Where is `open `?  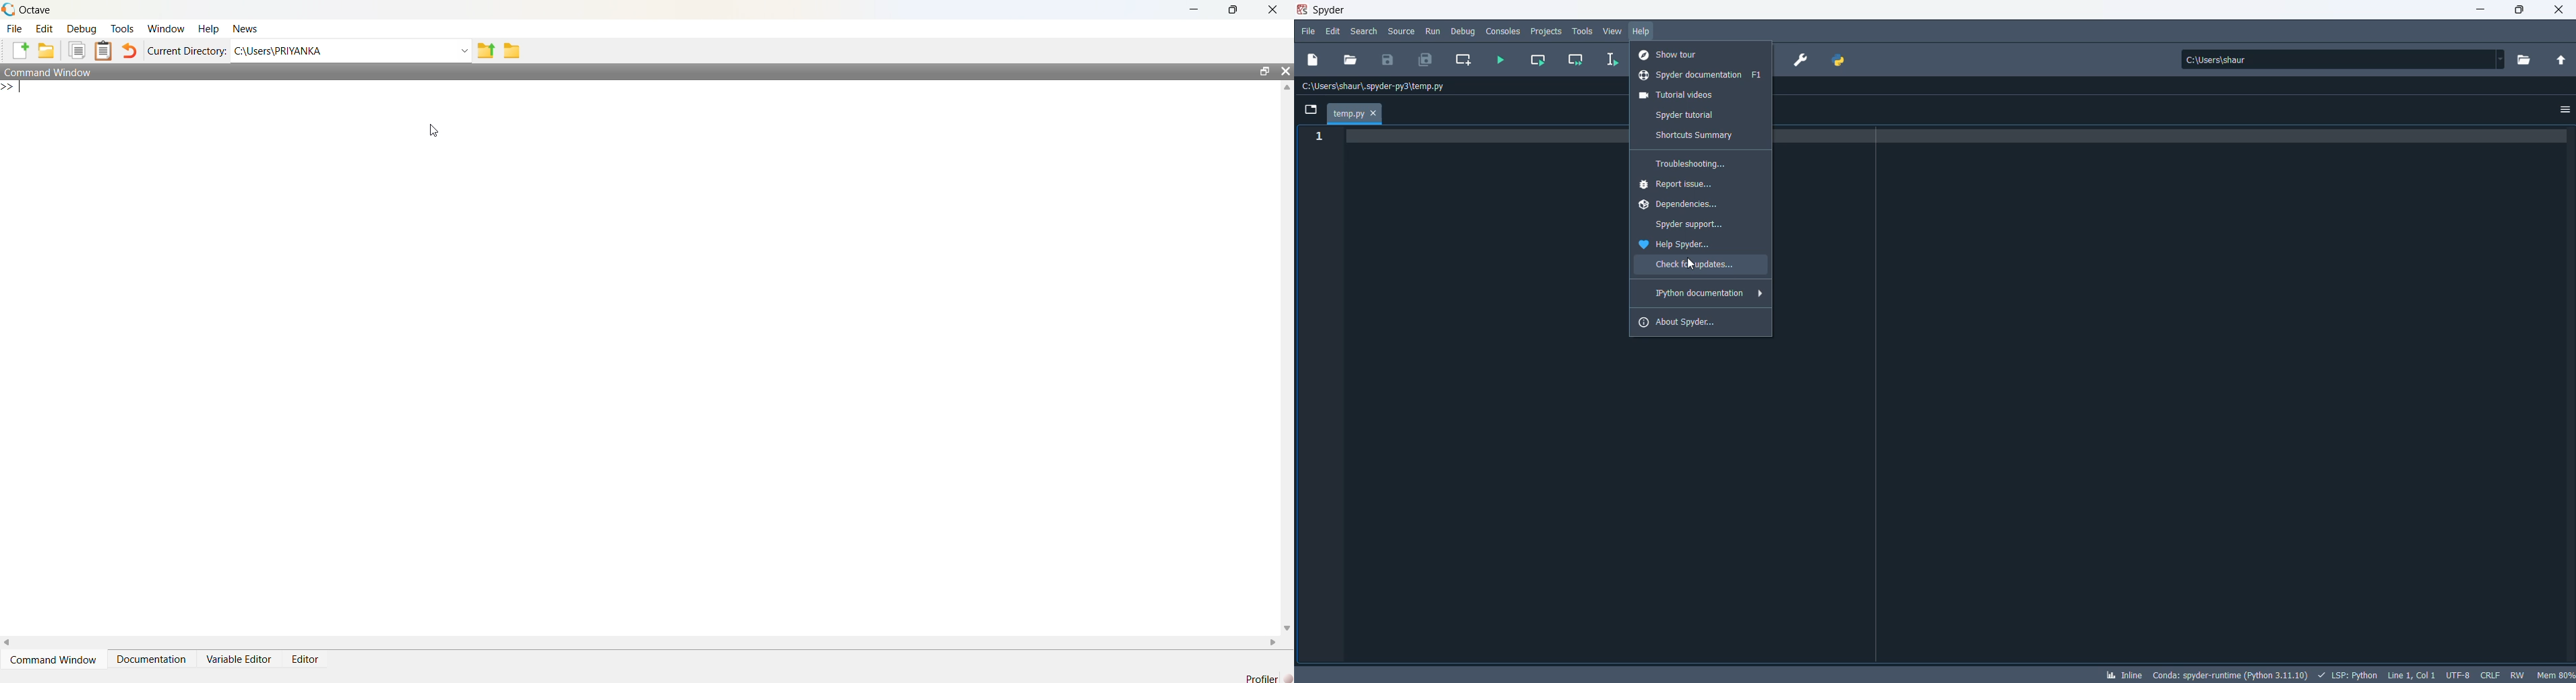
open  is located at coordinates (1352, 61).